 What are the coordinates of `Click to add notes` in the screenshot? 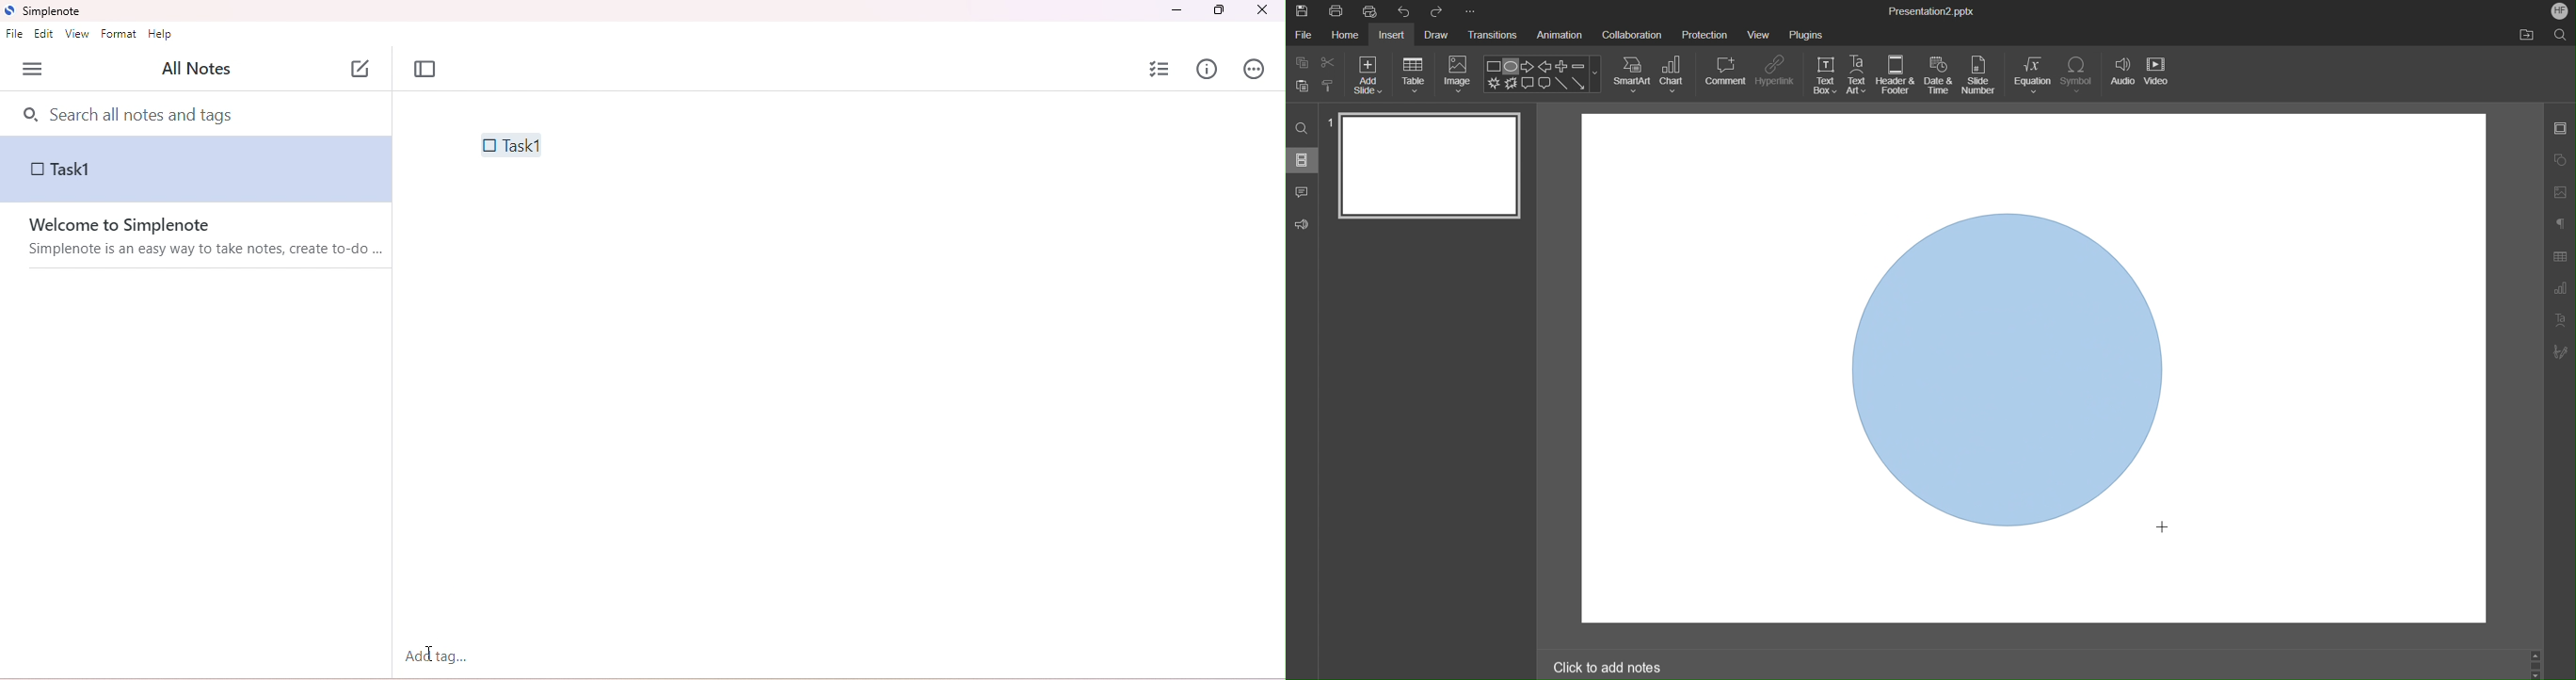 It's located at (1607, 669).